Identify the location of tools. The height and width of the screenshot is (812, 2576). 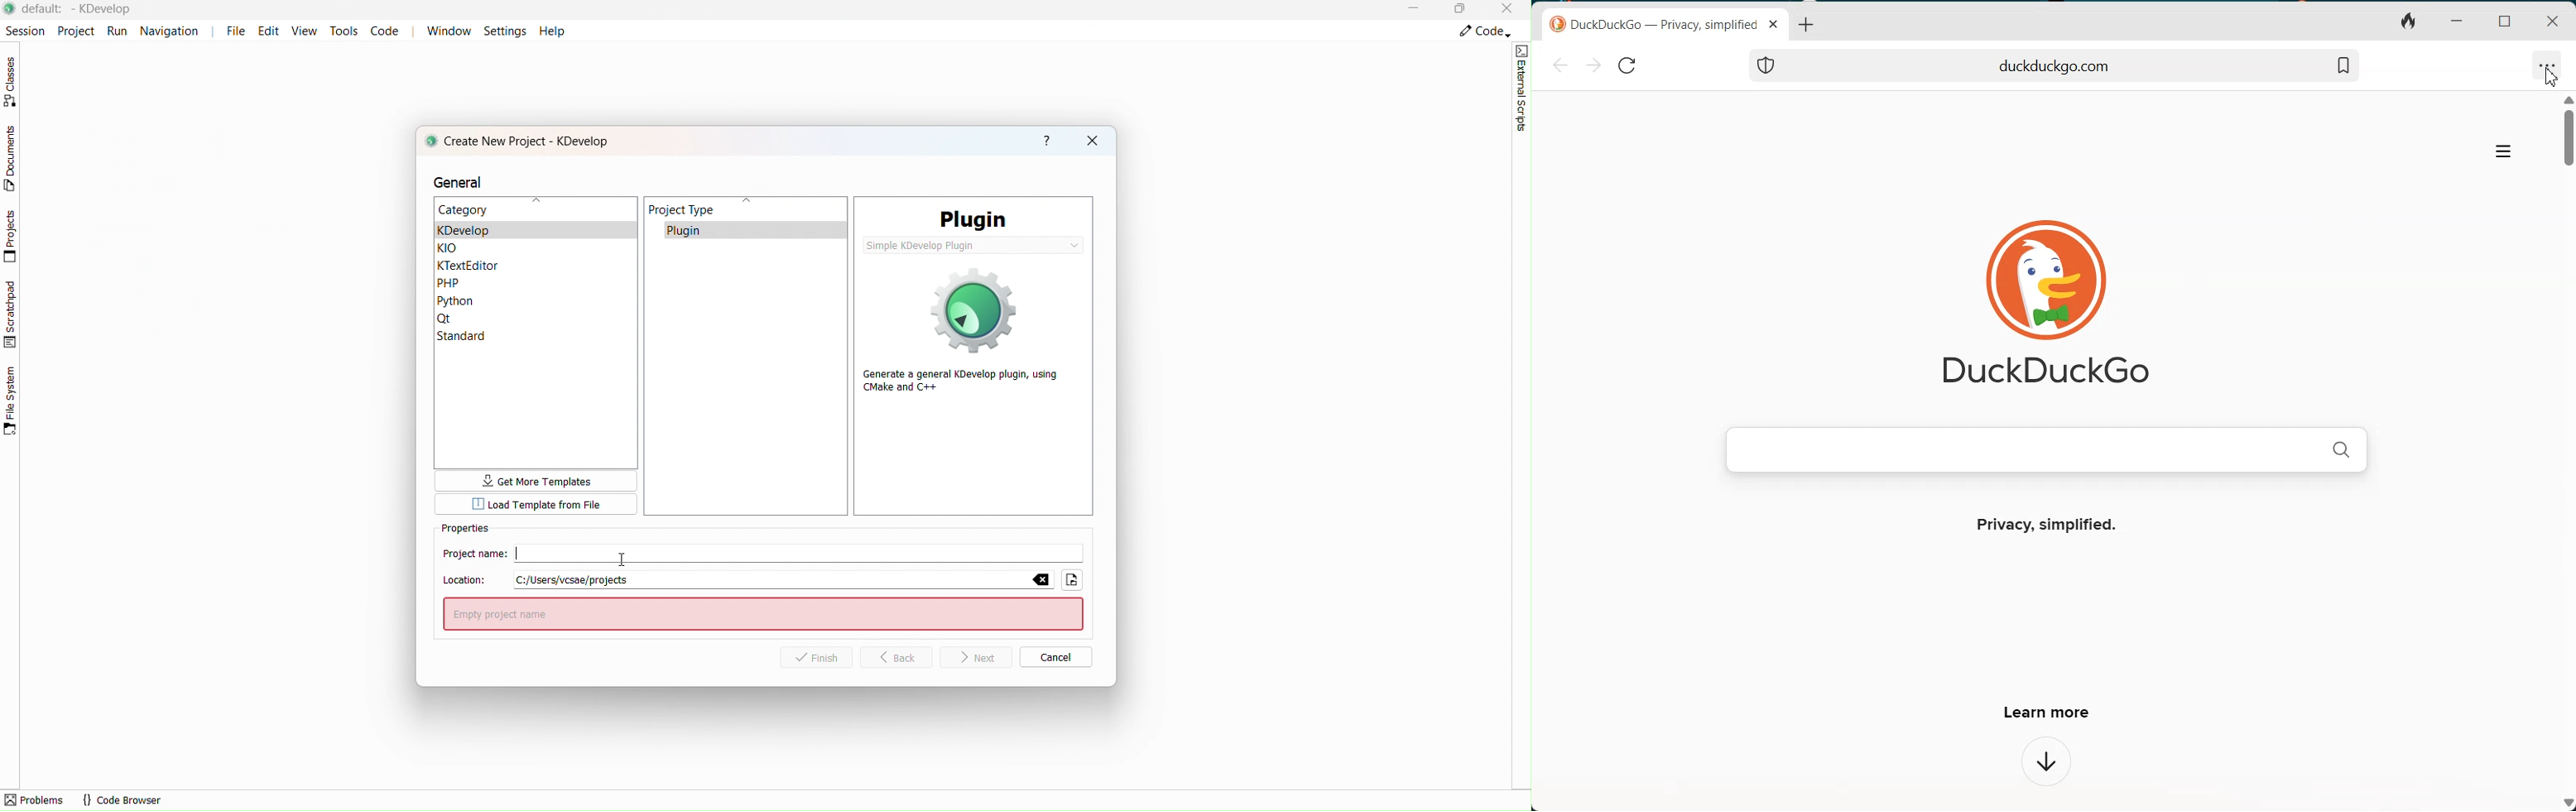
(343, 30).